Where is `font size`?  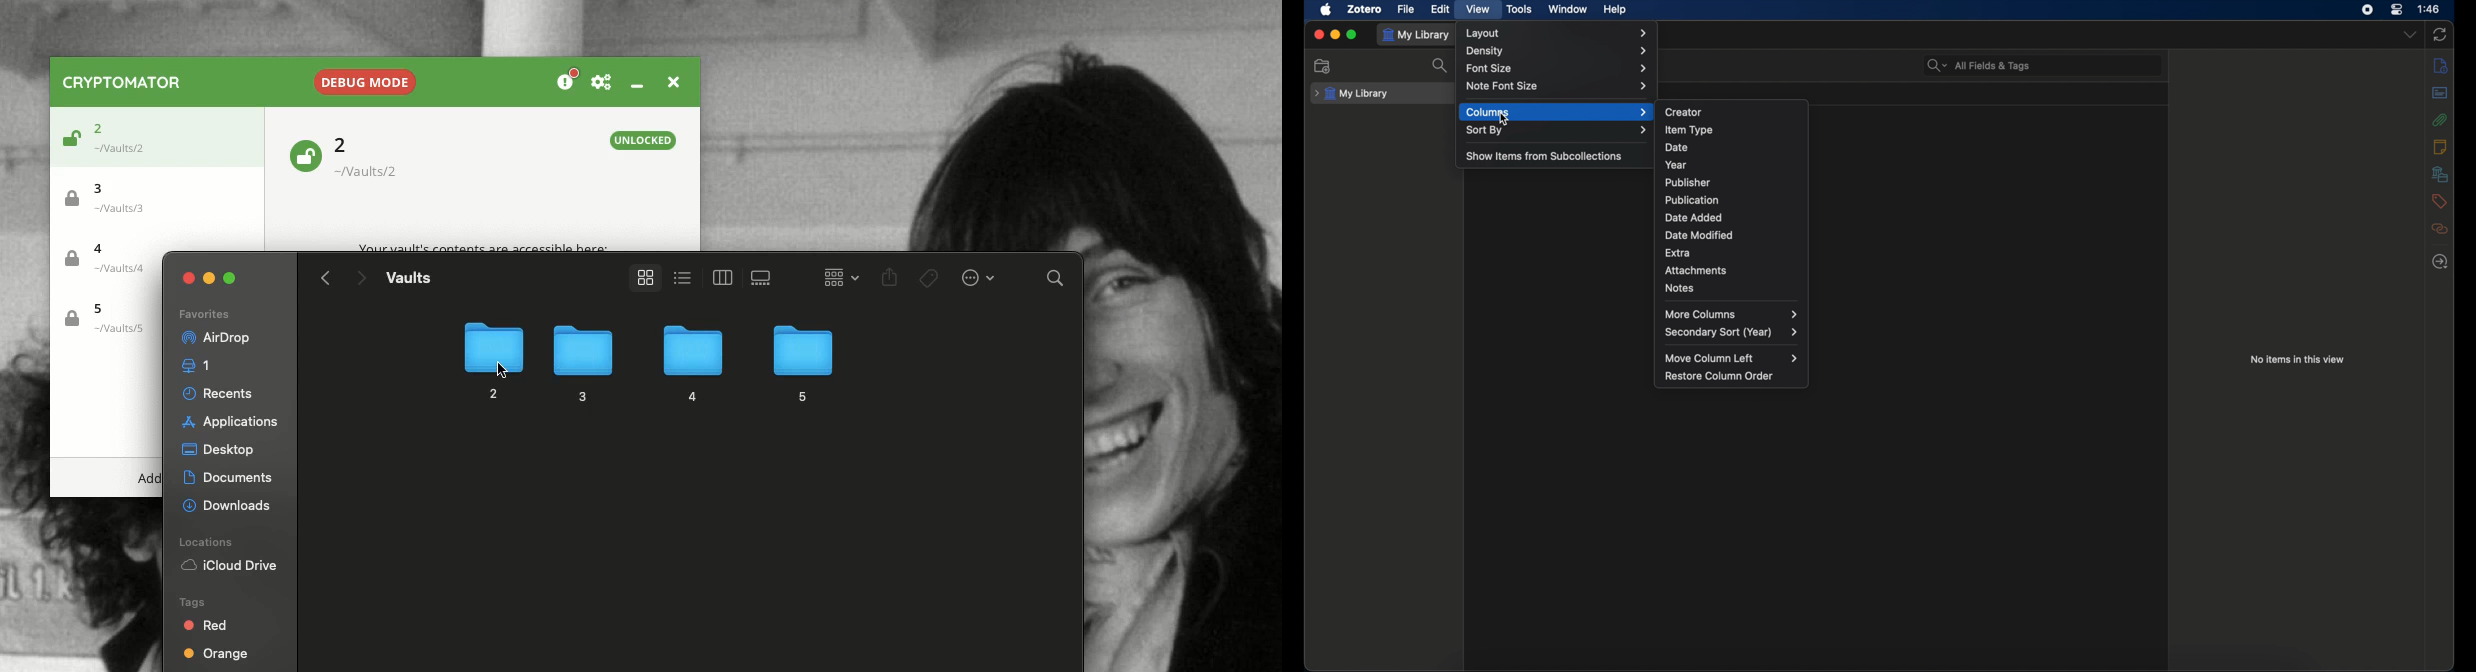 font size is located at coordinates (1559, 67).